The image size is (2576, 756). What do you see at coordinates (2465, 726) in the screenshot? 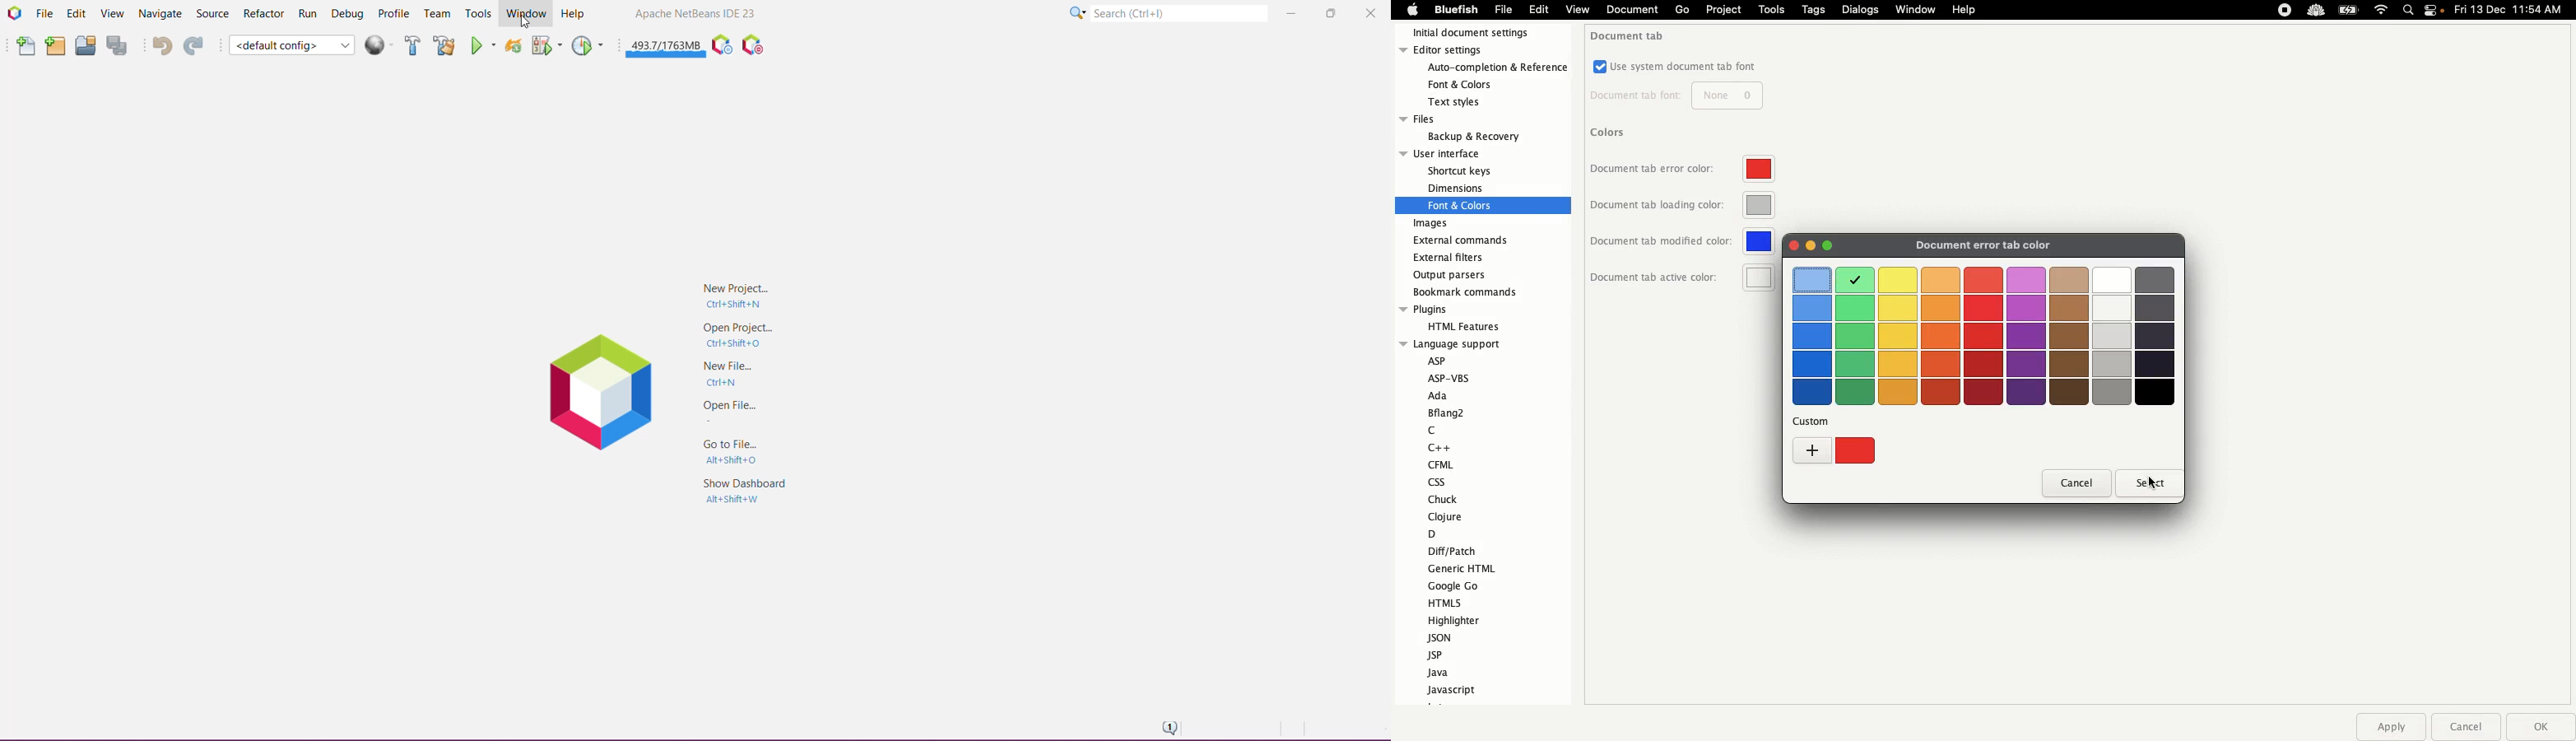
I see `Cancel` at bounding box center [2465, 726].